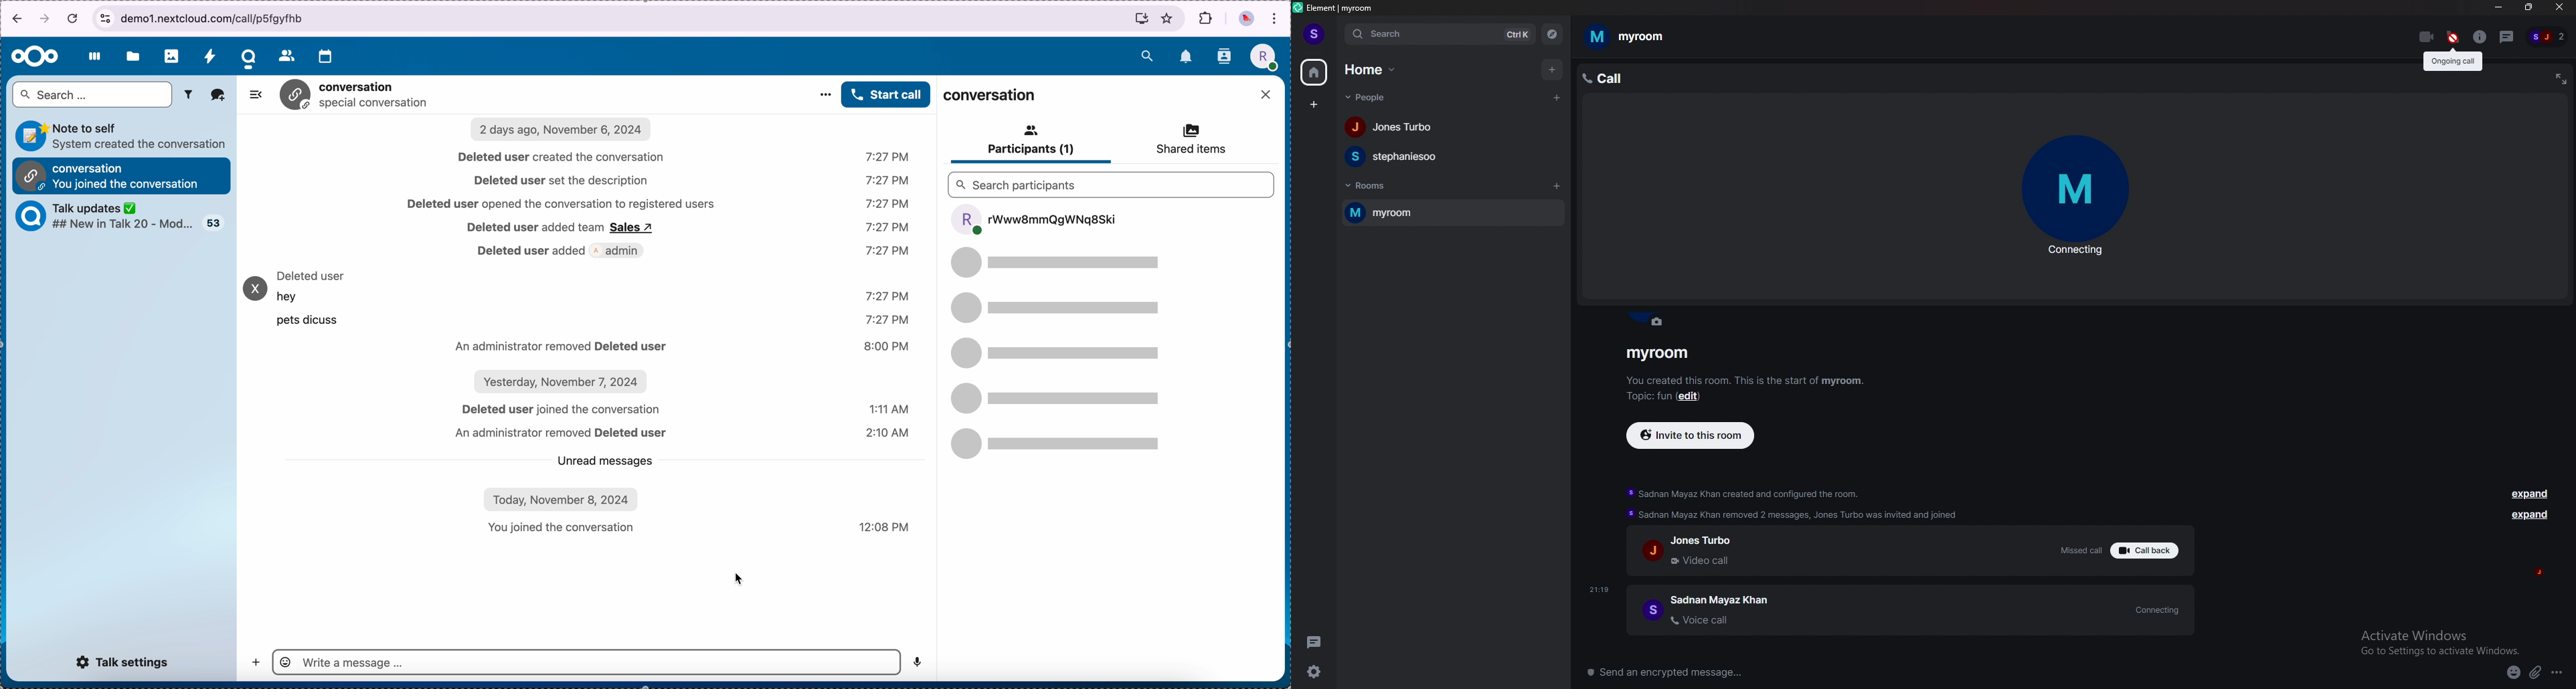 The width and height of the screenshot is (2576, 700). I want to click on time, so click(888, 229).